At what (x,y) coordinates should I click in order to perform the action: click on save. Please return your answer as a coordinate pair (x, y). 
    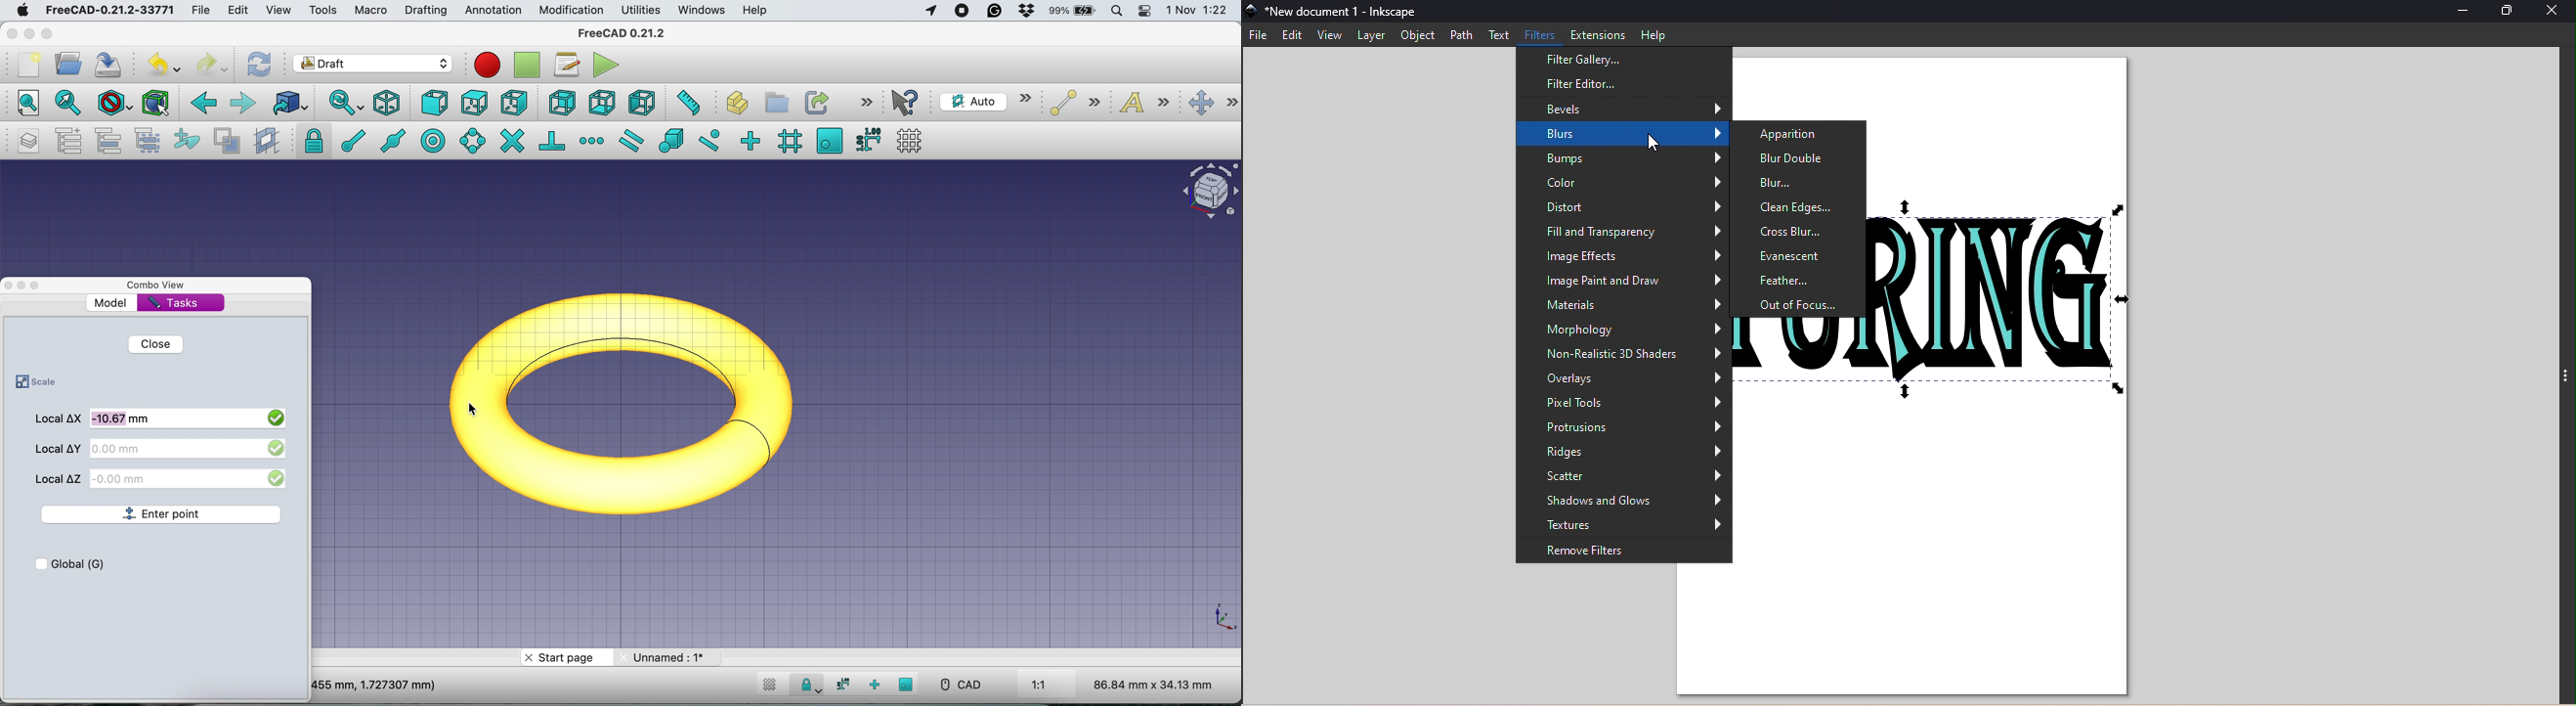
    Looking at the image, I should click on (111, 63).